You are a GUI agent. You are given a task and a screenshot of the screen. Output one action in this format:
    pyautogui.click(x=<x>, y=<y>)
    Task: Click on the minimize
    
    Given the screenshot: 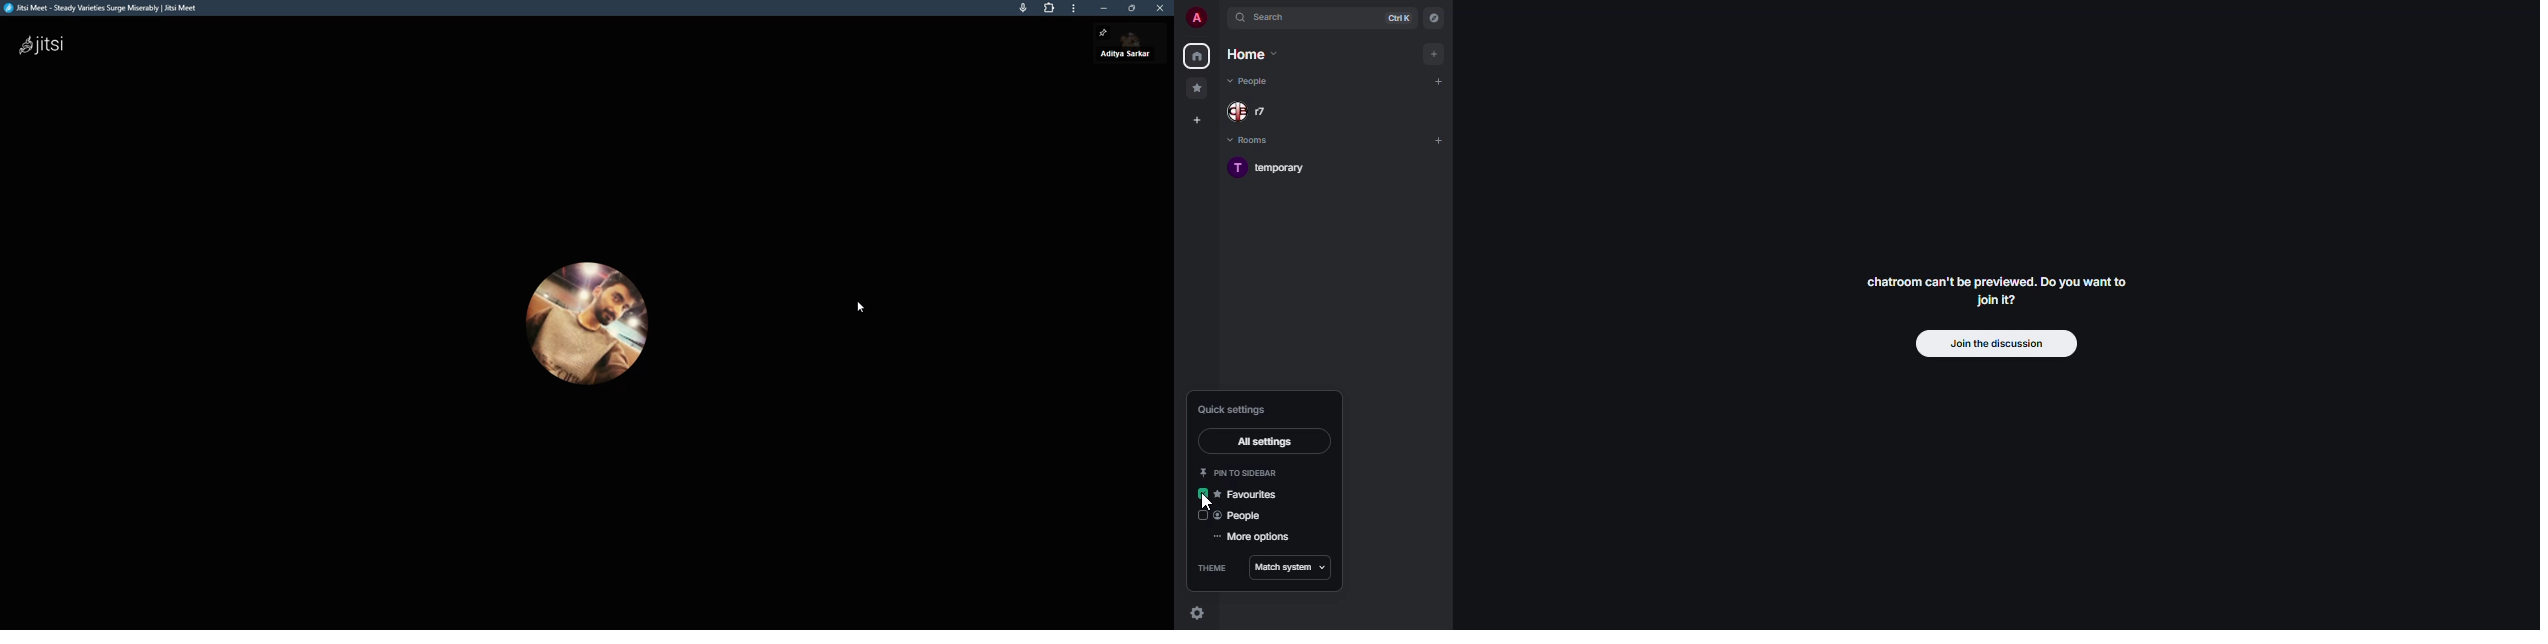 What is the action you would take?
    pyautogui.click(x=1105, y=8)
    